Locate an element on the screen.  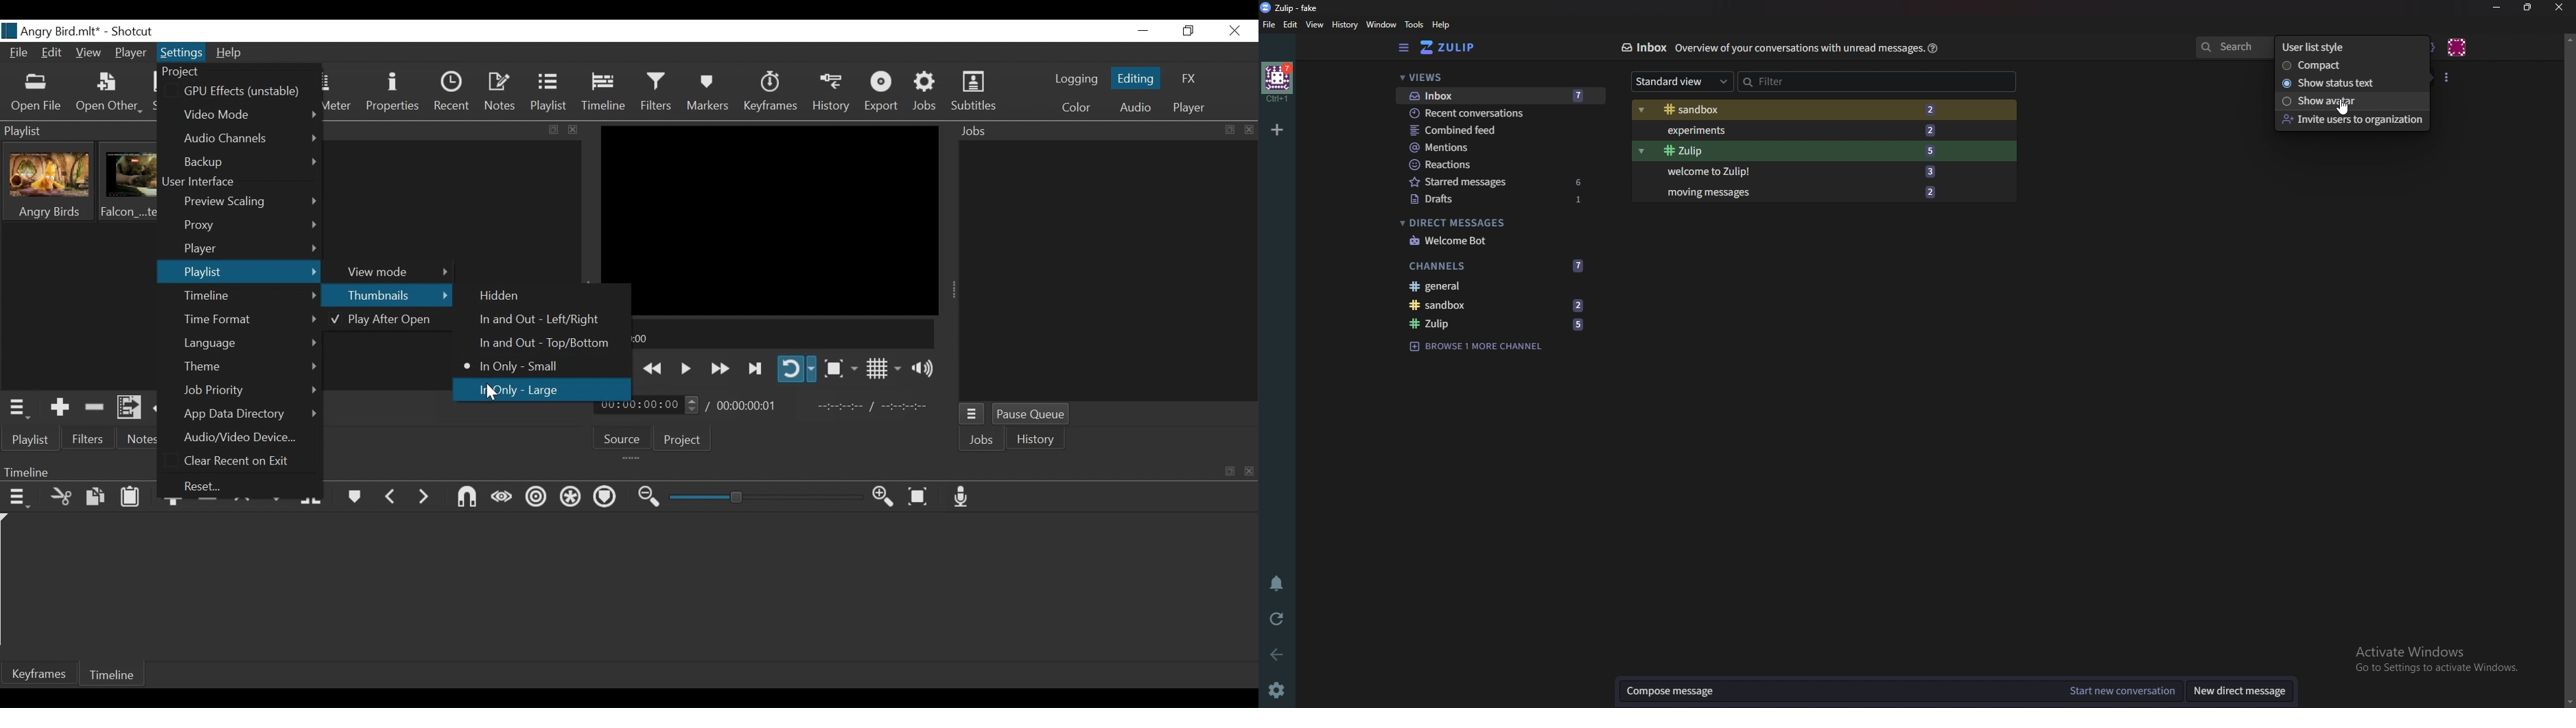
Remove cut is located at coordinates (95, 409).